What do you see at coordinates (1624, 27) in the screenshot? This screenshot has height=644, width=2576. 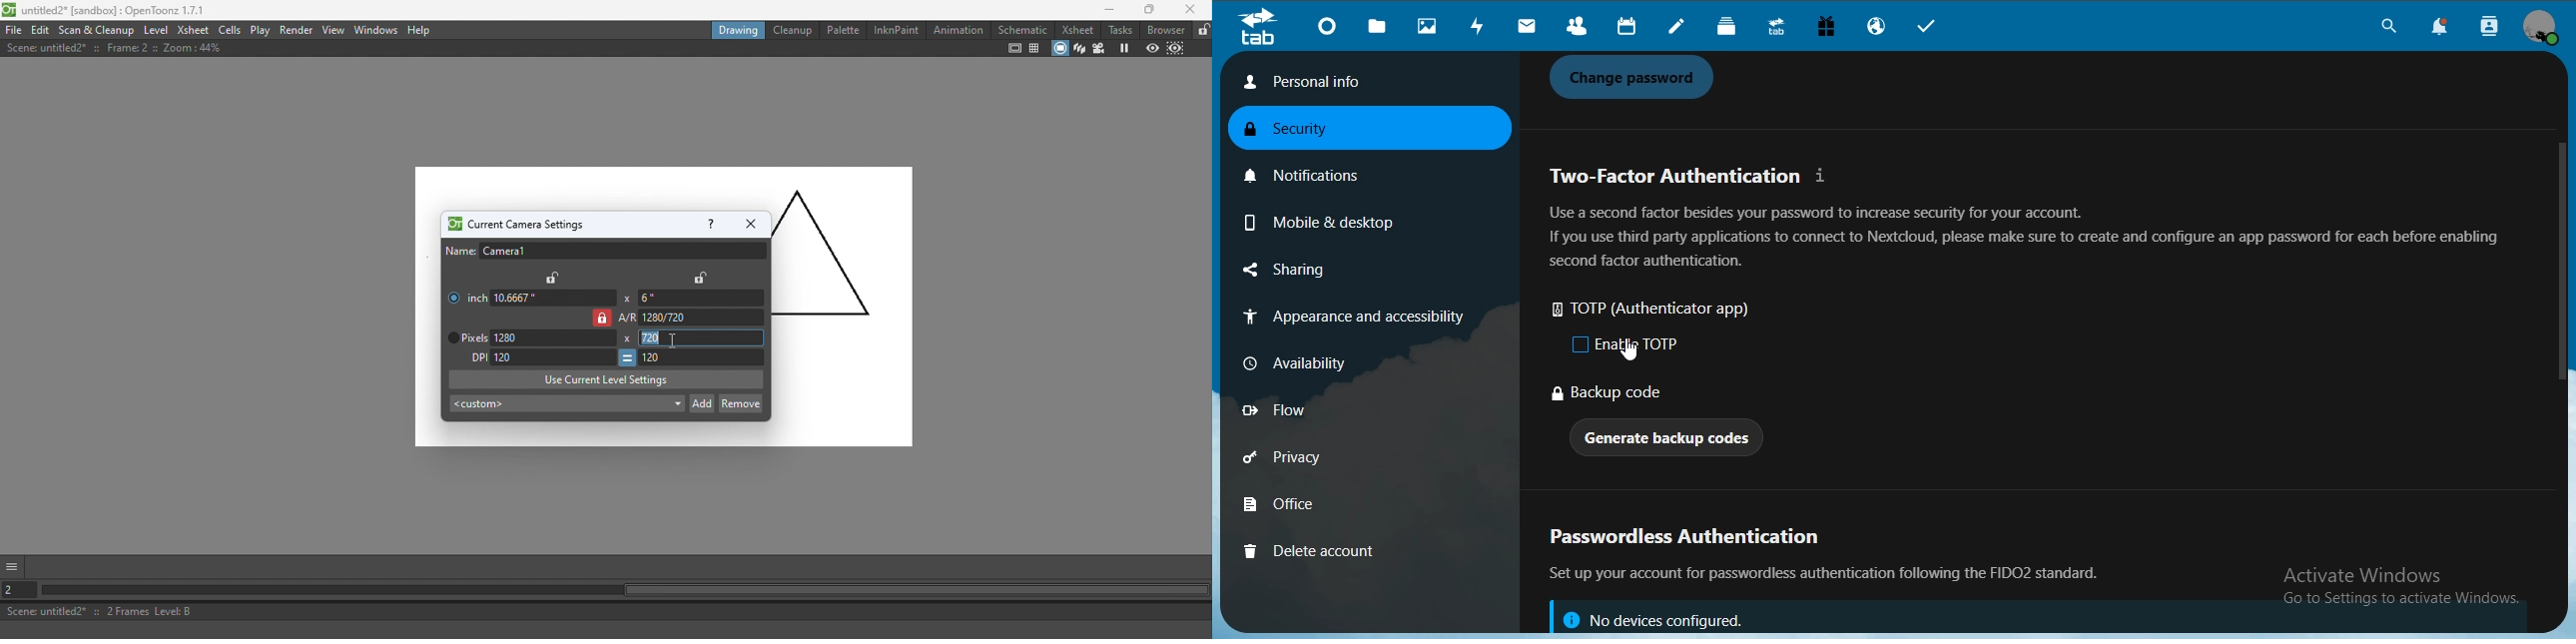 I see `calendar` at bounding box center [1624, 27].